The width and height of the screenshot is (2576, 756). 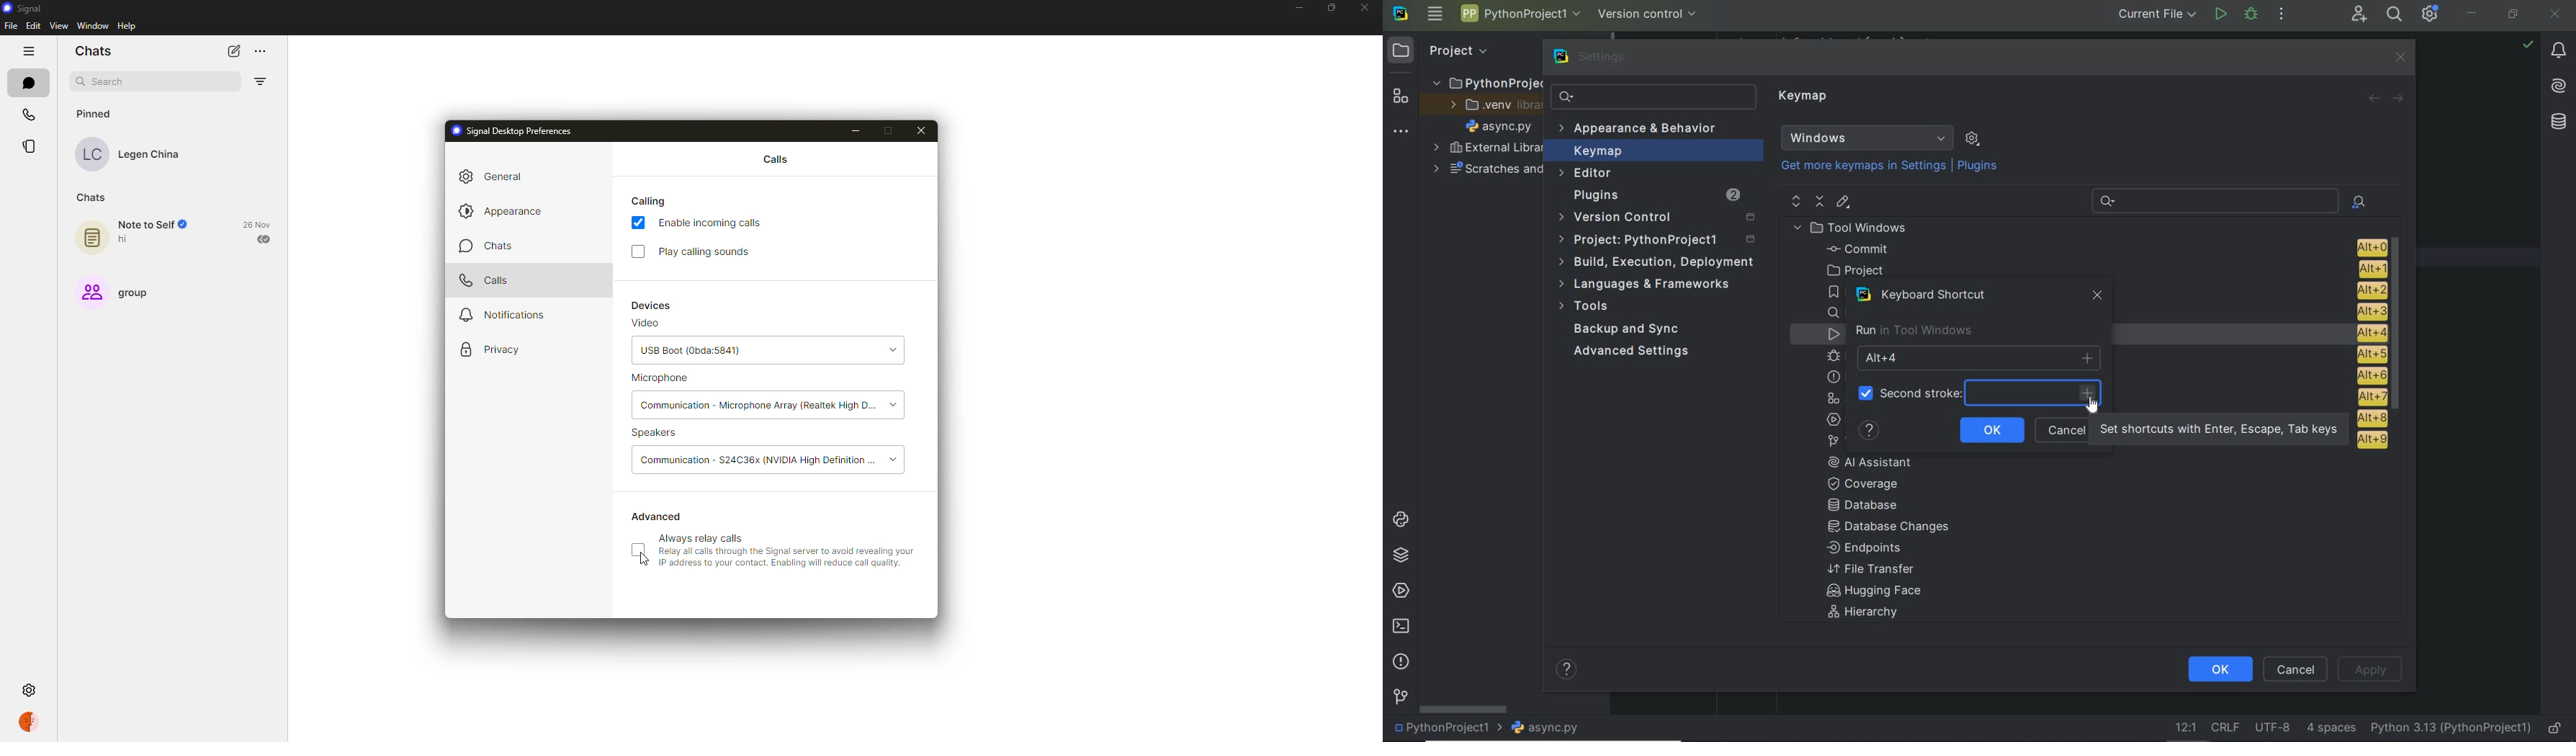 What do you see at coordinates (2528, 44) in the screenshot?
I see `no problems` at bounding box center [2528, 44].